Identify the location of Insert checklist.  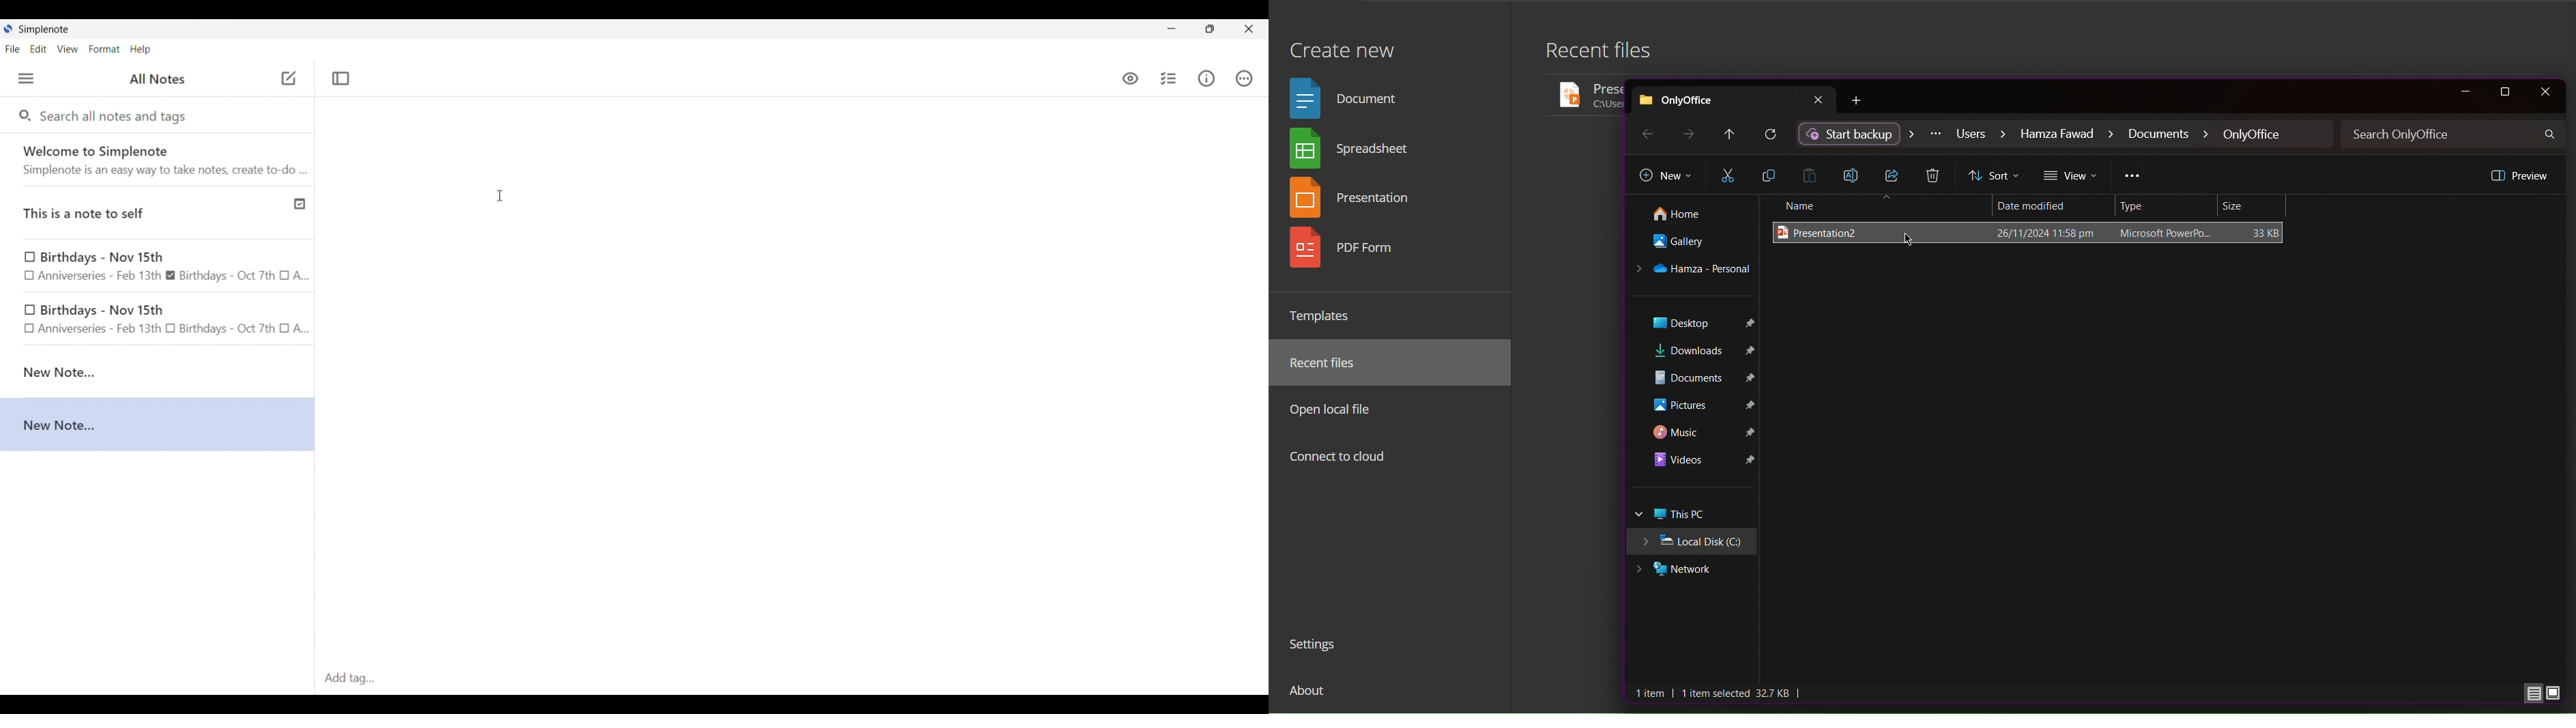
(1170, 79).